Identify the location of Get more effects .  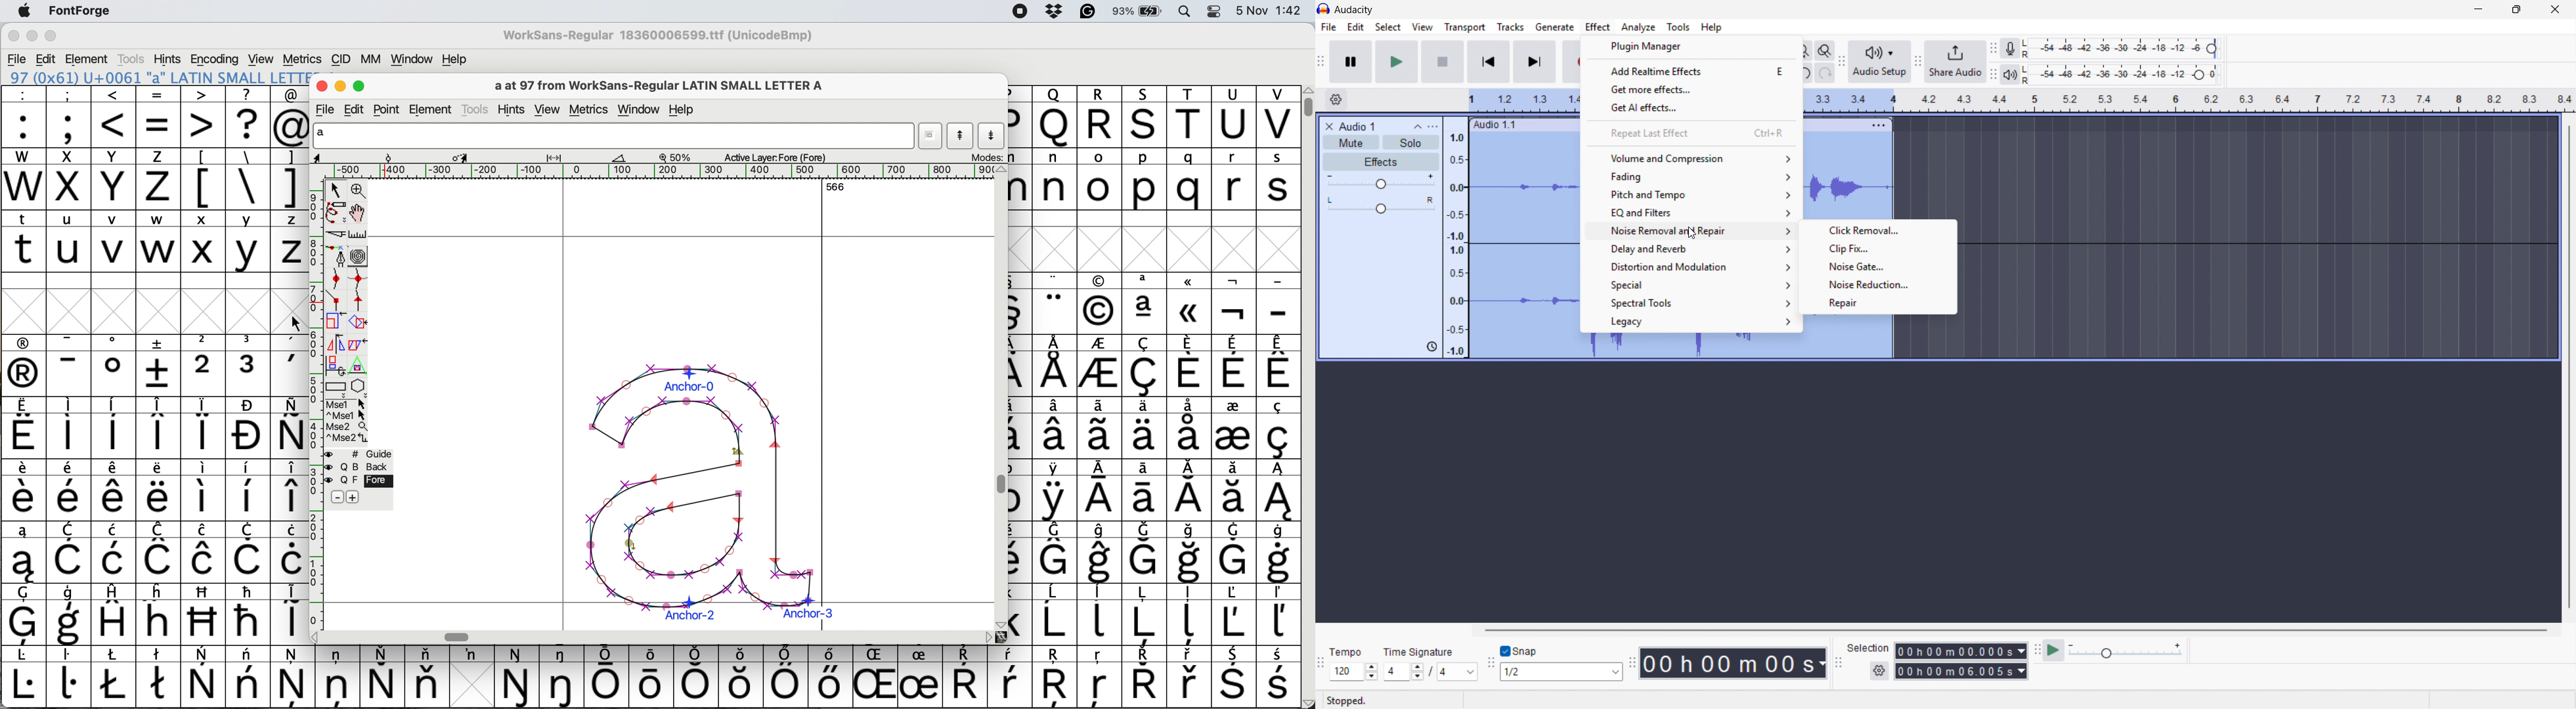
(1693, 89).